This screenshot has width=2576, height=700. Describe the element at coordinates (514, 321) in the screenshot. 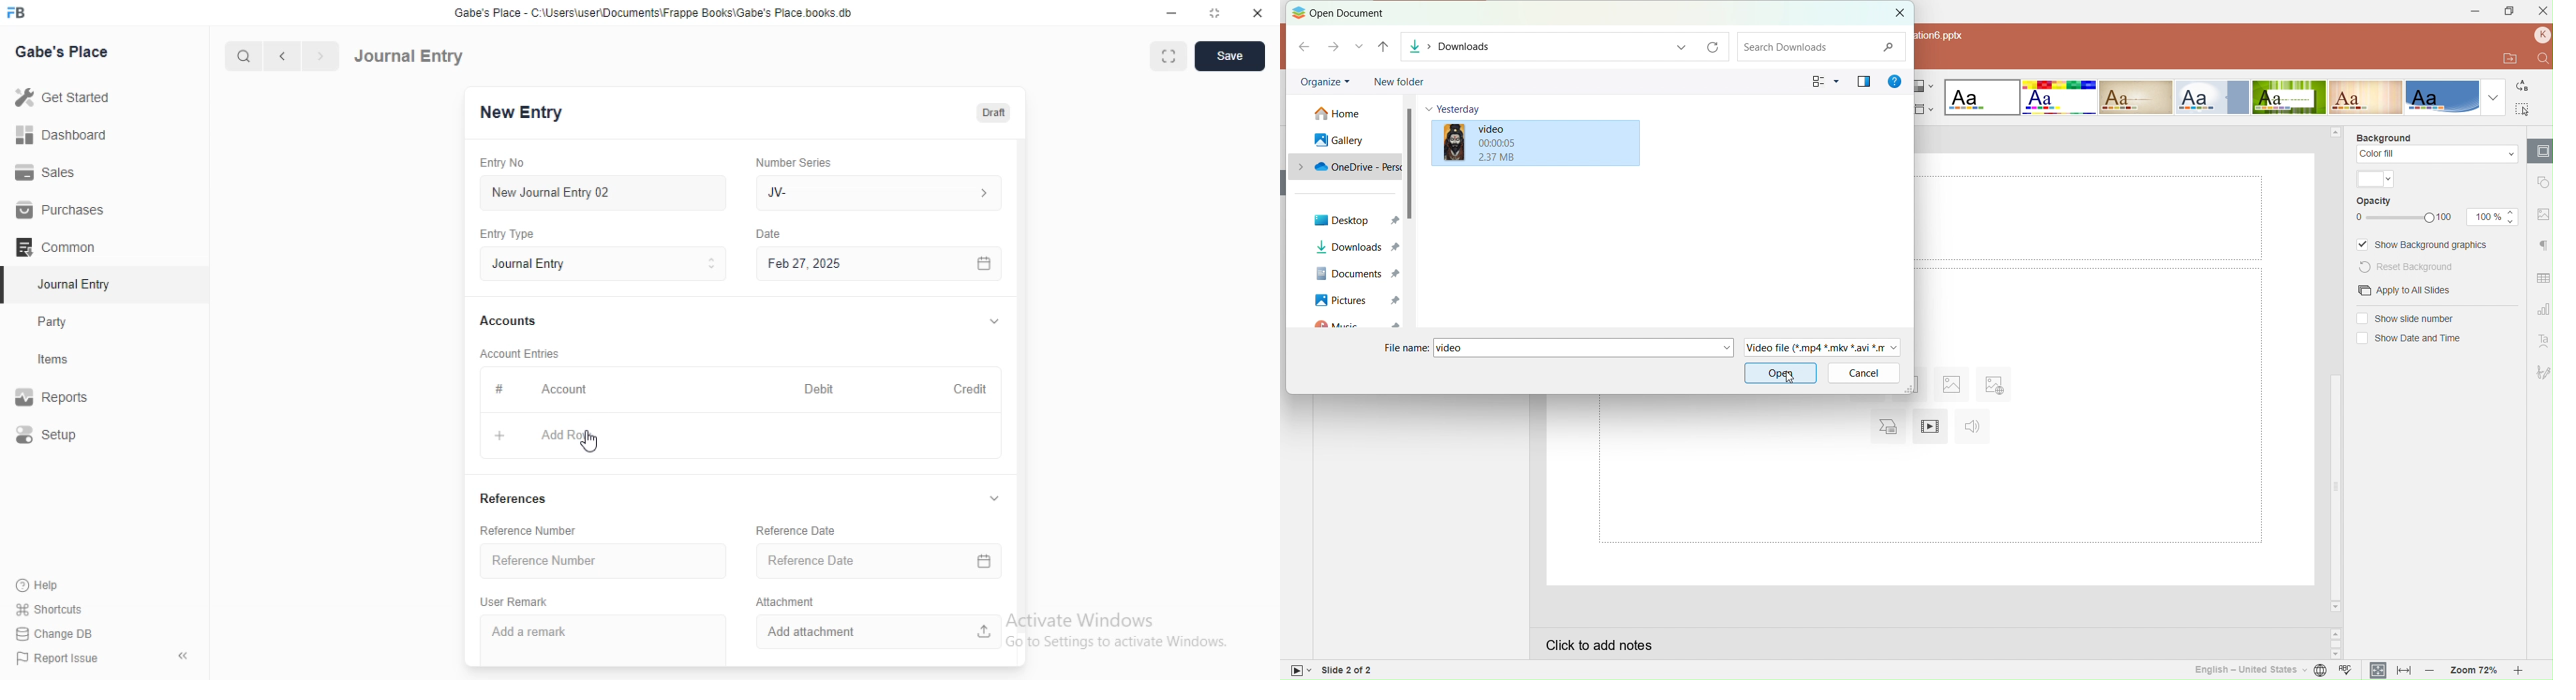

I see `Accounts` at that location.